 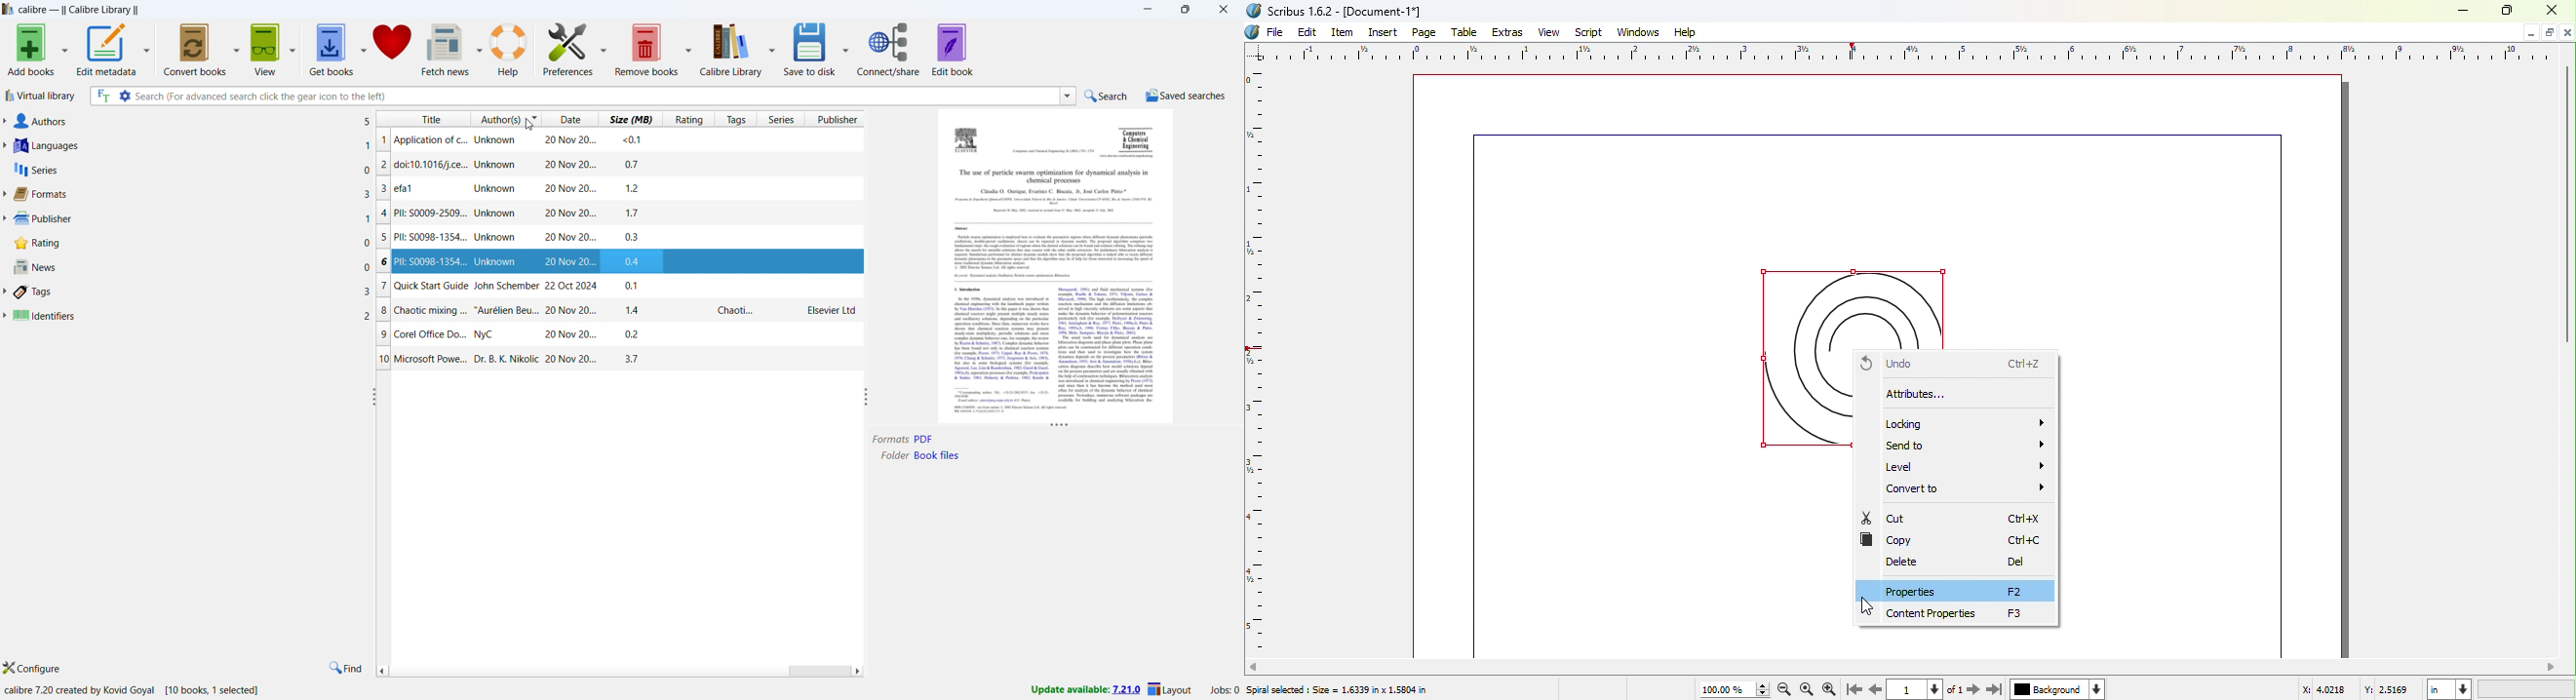 I want to click on find in tags, so click(x=346, y=668).